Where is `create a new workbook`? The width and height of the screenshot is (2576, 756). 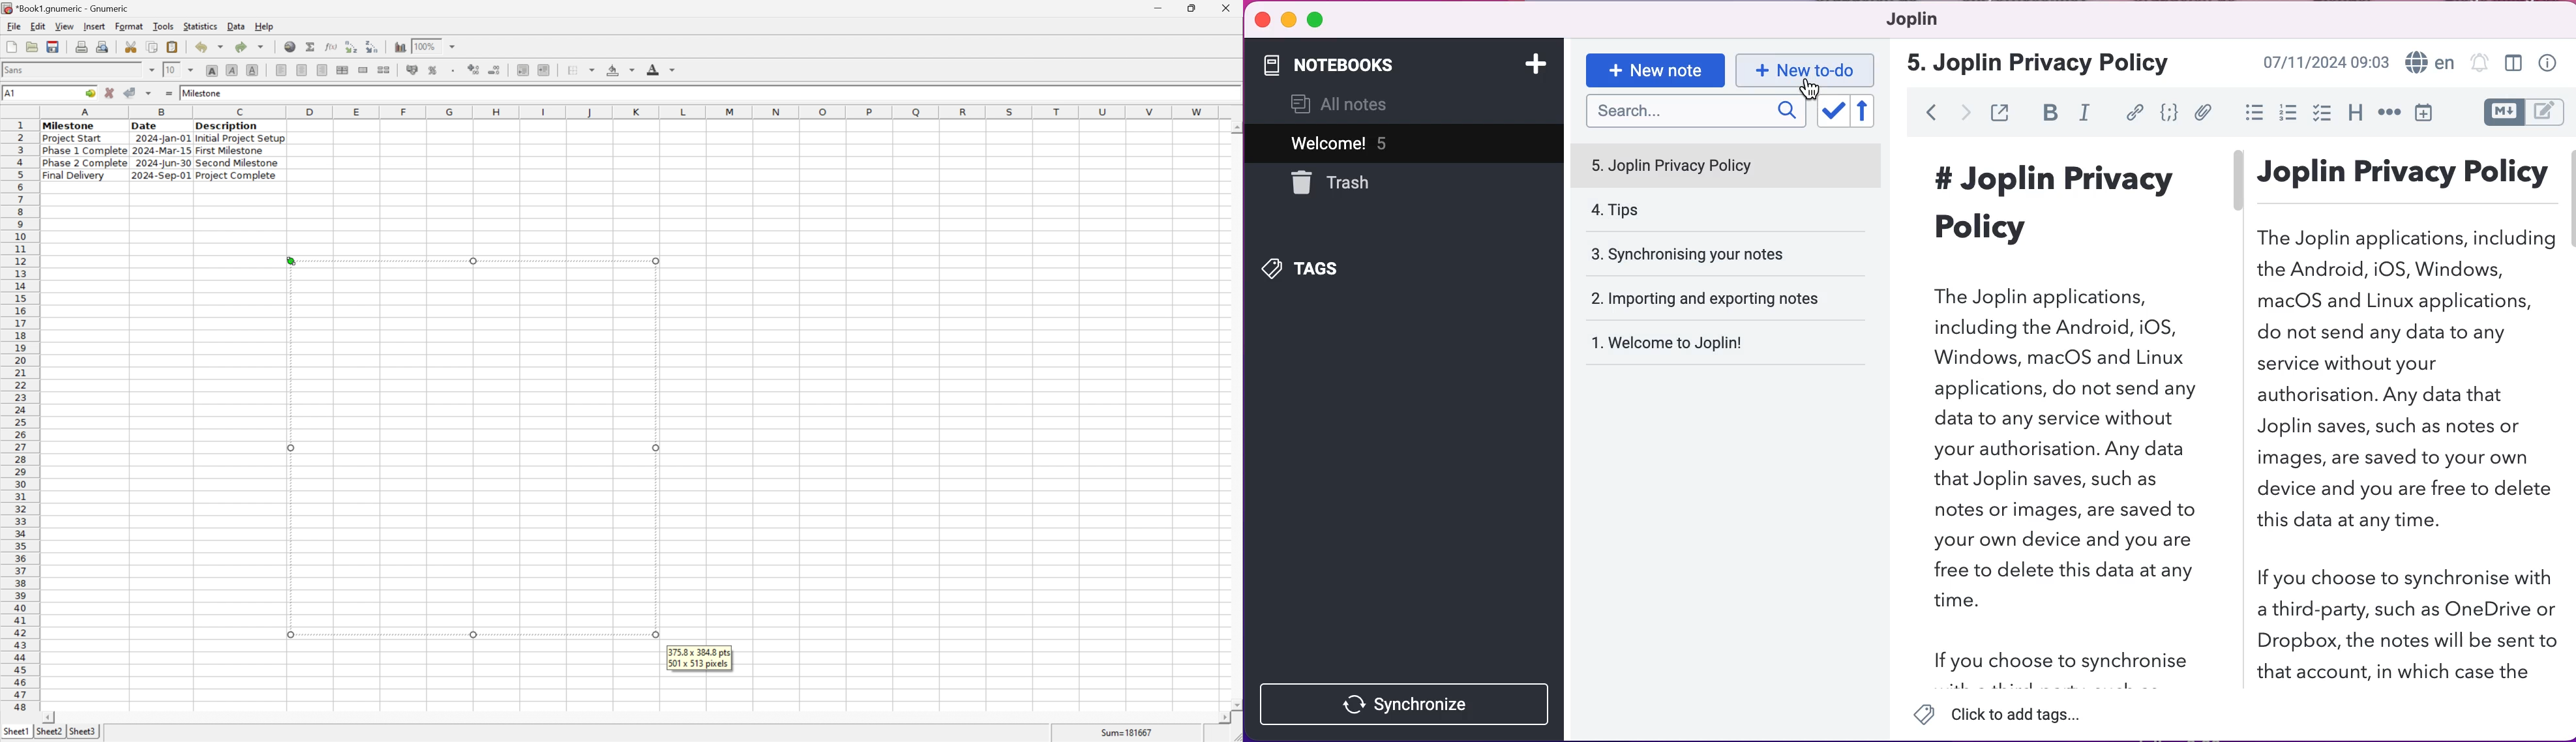
create a new workbook is located at coordinates (11, 48).